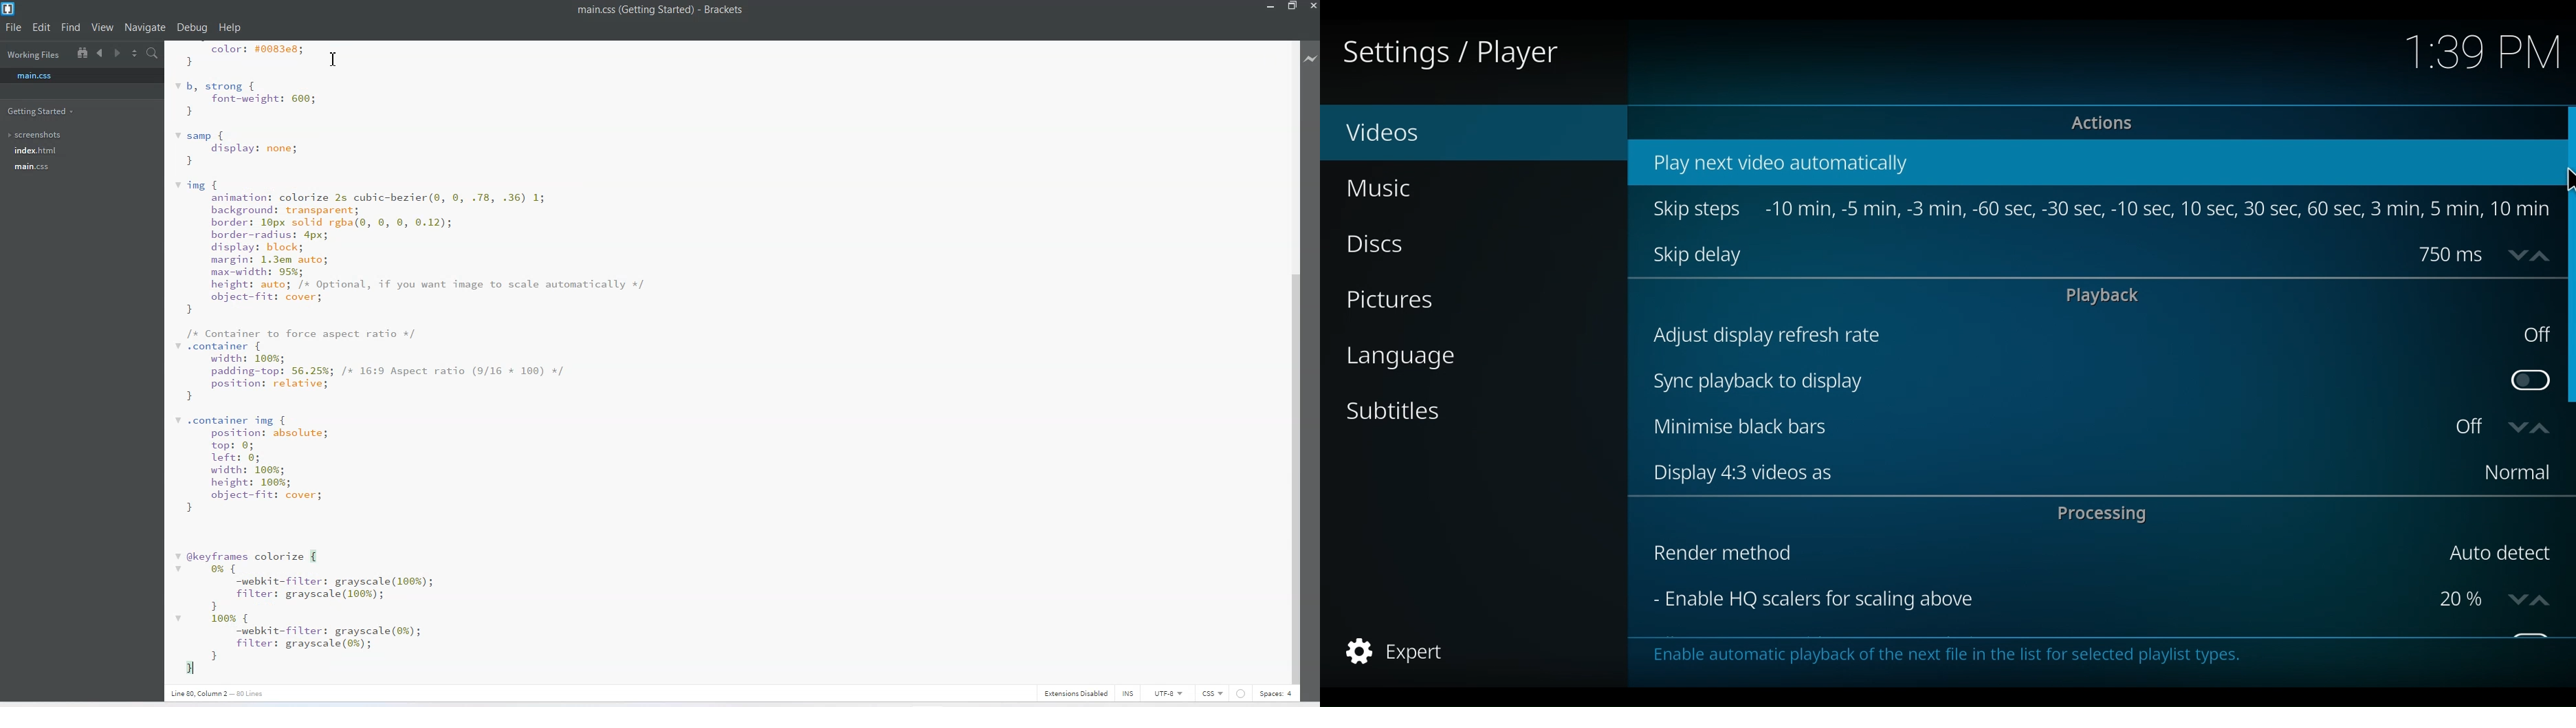 Image resolution: width=2576 pixels, height=728 pixels. What do you see at coordinates (136, 54) in the screenshot?
I see `Split the editor vertically and Horizontally` at bounding box center [136, 54].